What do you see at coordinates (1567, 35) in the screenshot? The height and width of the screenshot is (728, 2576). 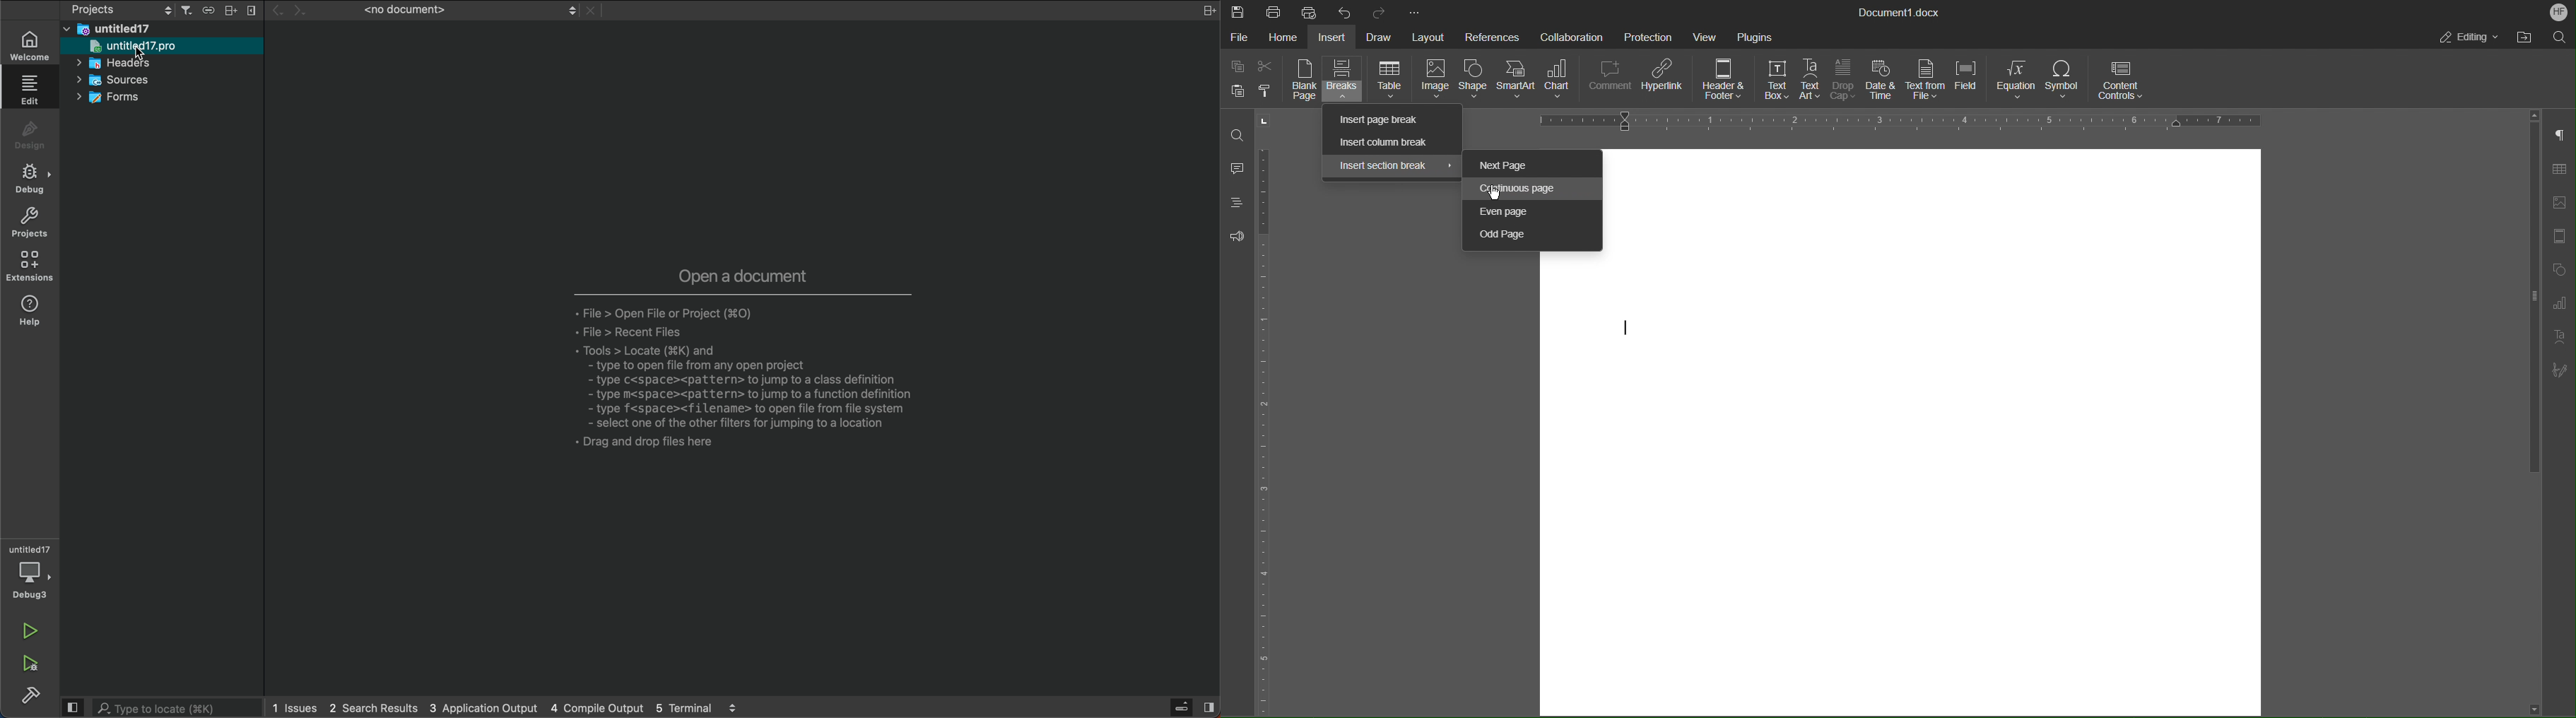 I see `Collaboration` at bounding box center [1567, 35].